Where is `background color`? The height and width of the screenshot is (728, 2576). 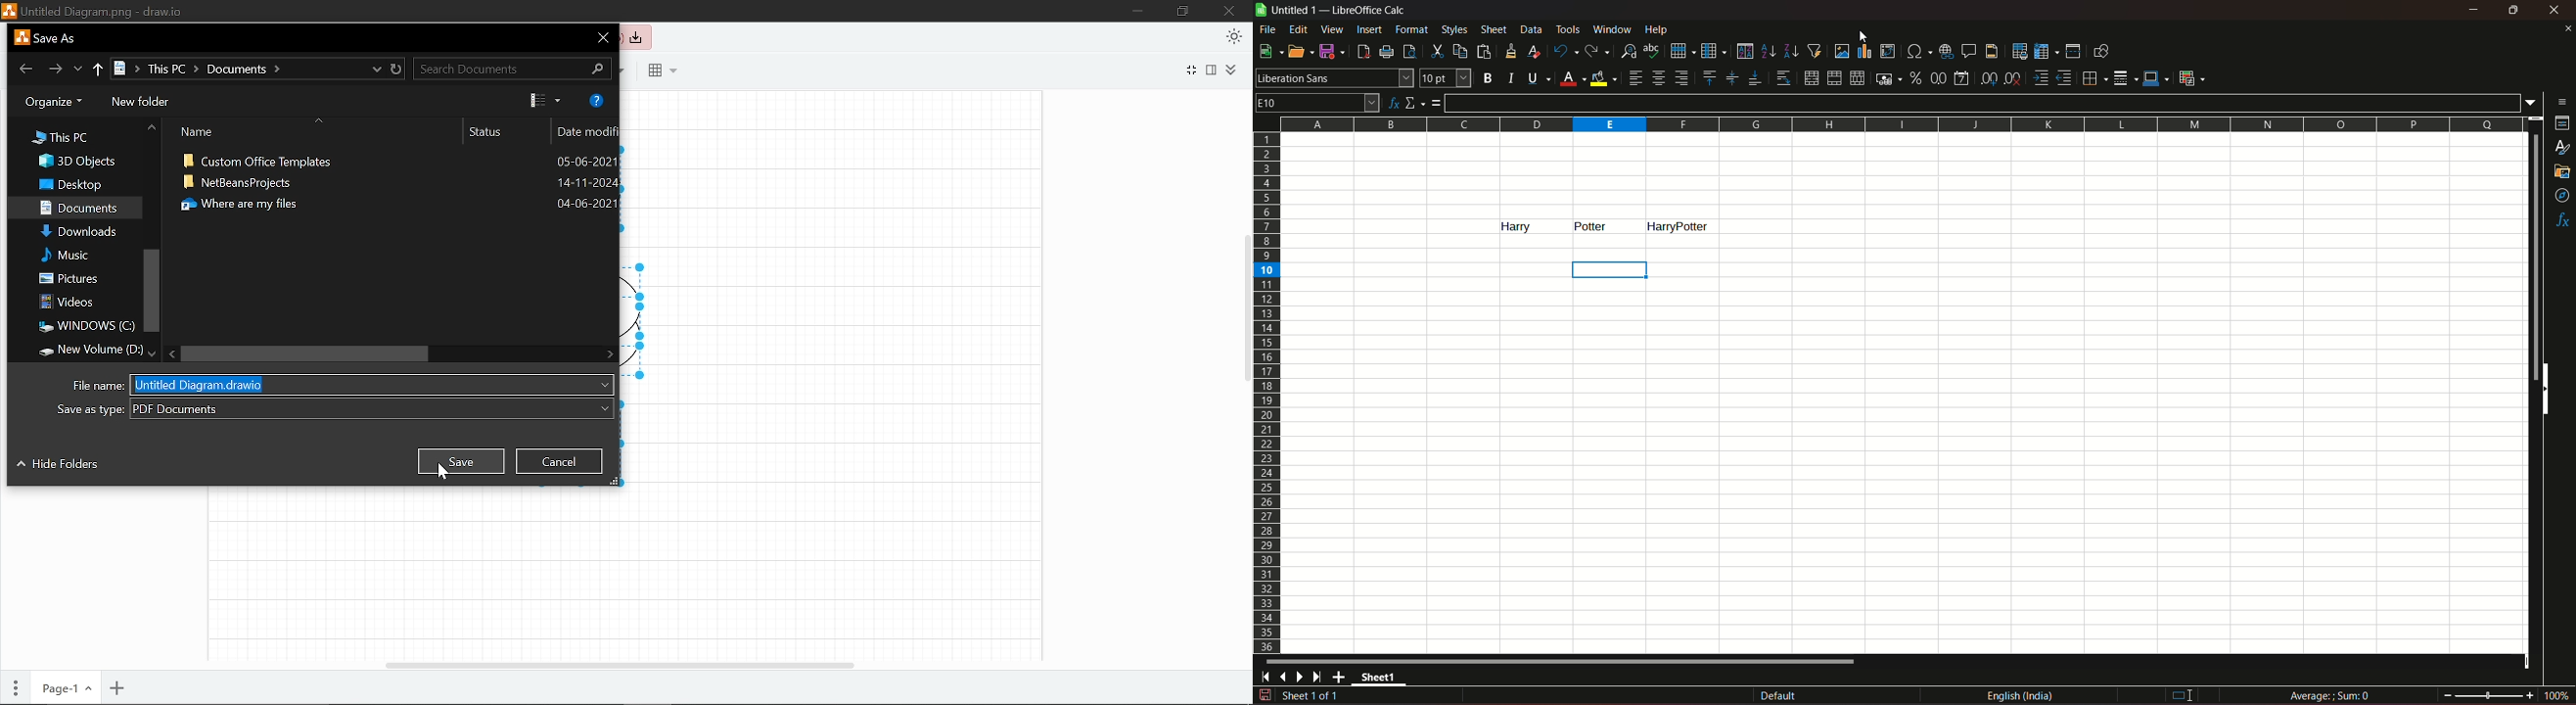 background color is located at coordinates (1604, 78).